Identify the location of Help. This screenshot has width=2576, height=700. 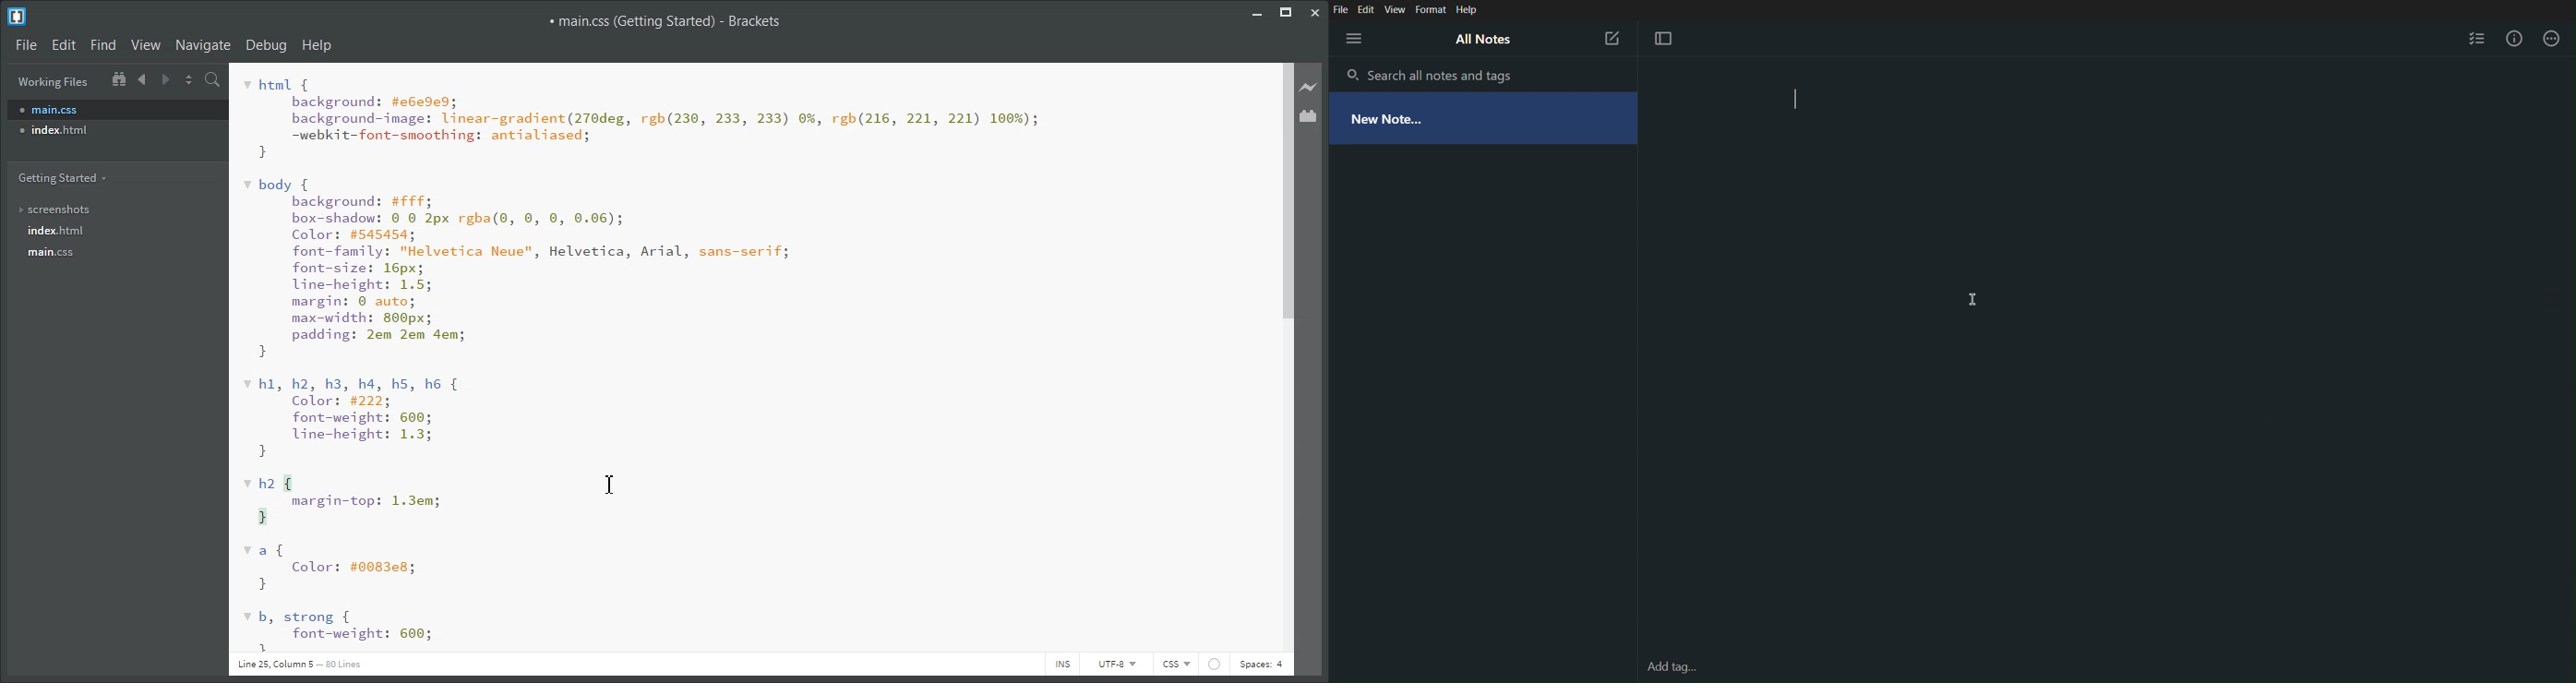
(1467, 10).